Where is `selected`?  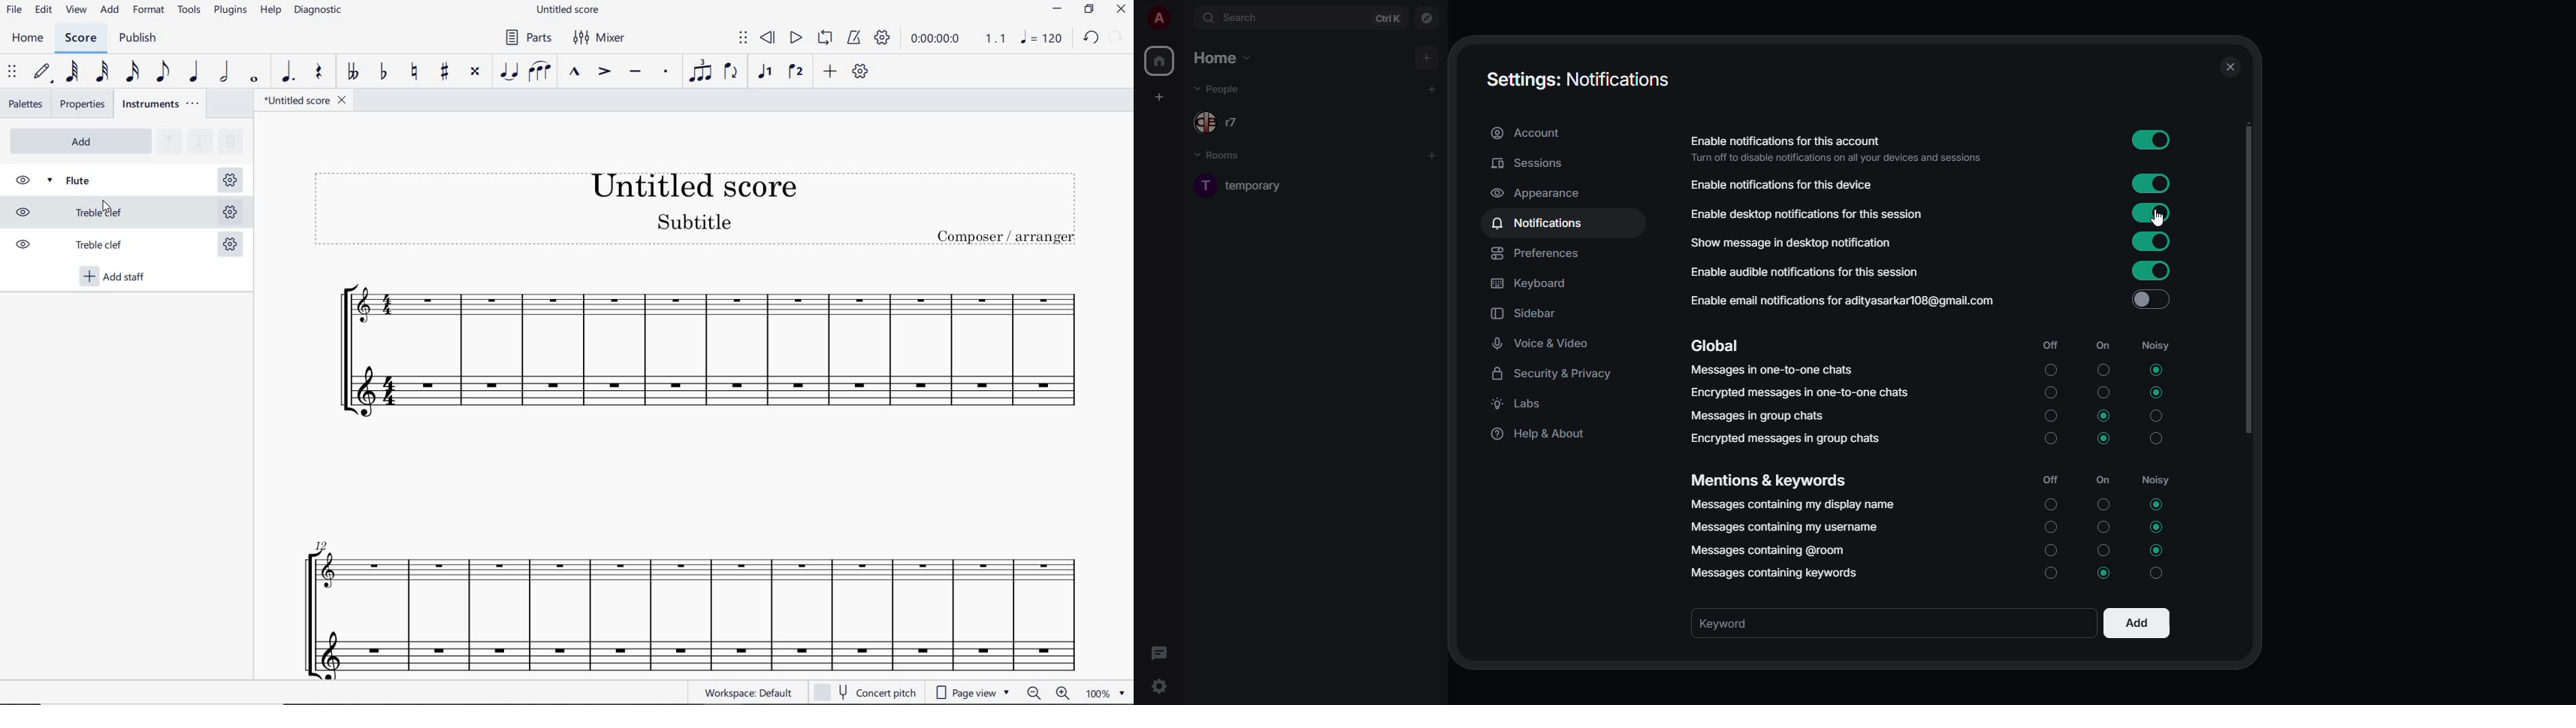
selected is located at coordinates (2158, 551).